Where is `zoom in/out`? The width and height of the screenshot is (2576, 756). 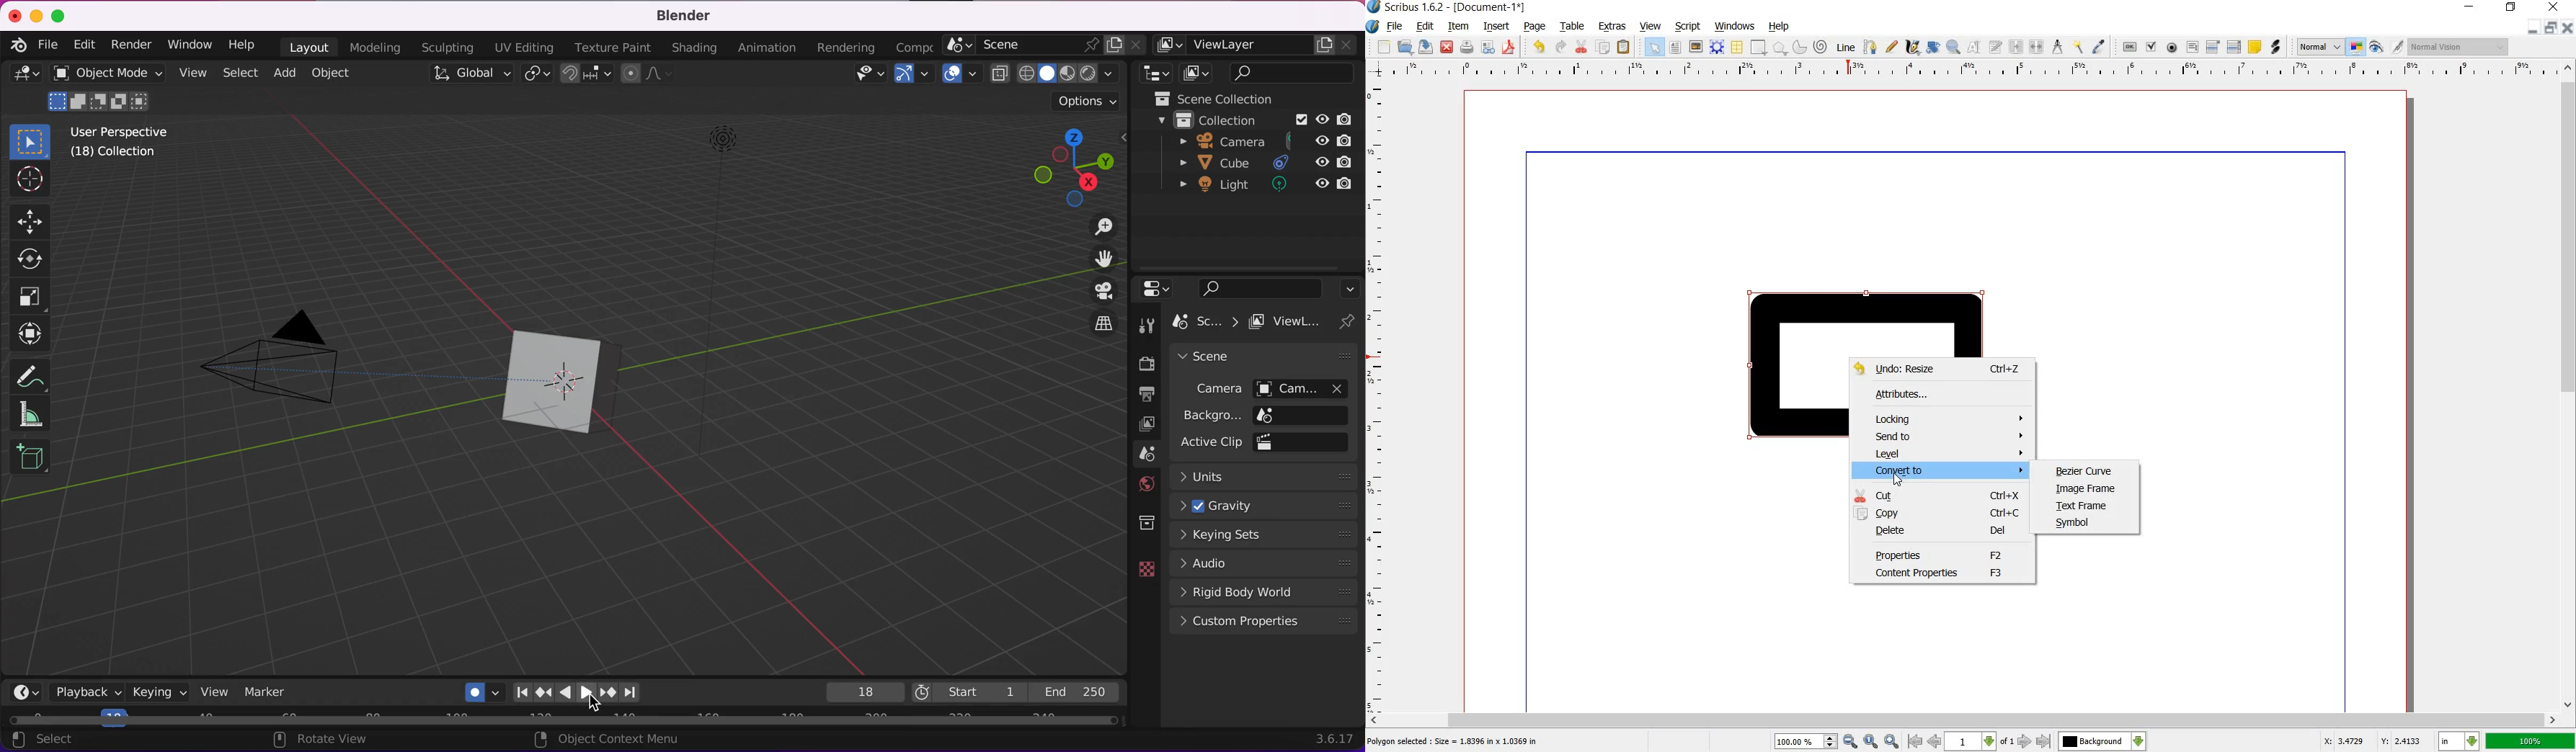
zoom in/out is located at coordinates (1092, 227).